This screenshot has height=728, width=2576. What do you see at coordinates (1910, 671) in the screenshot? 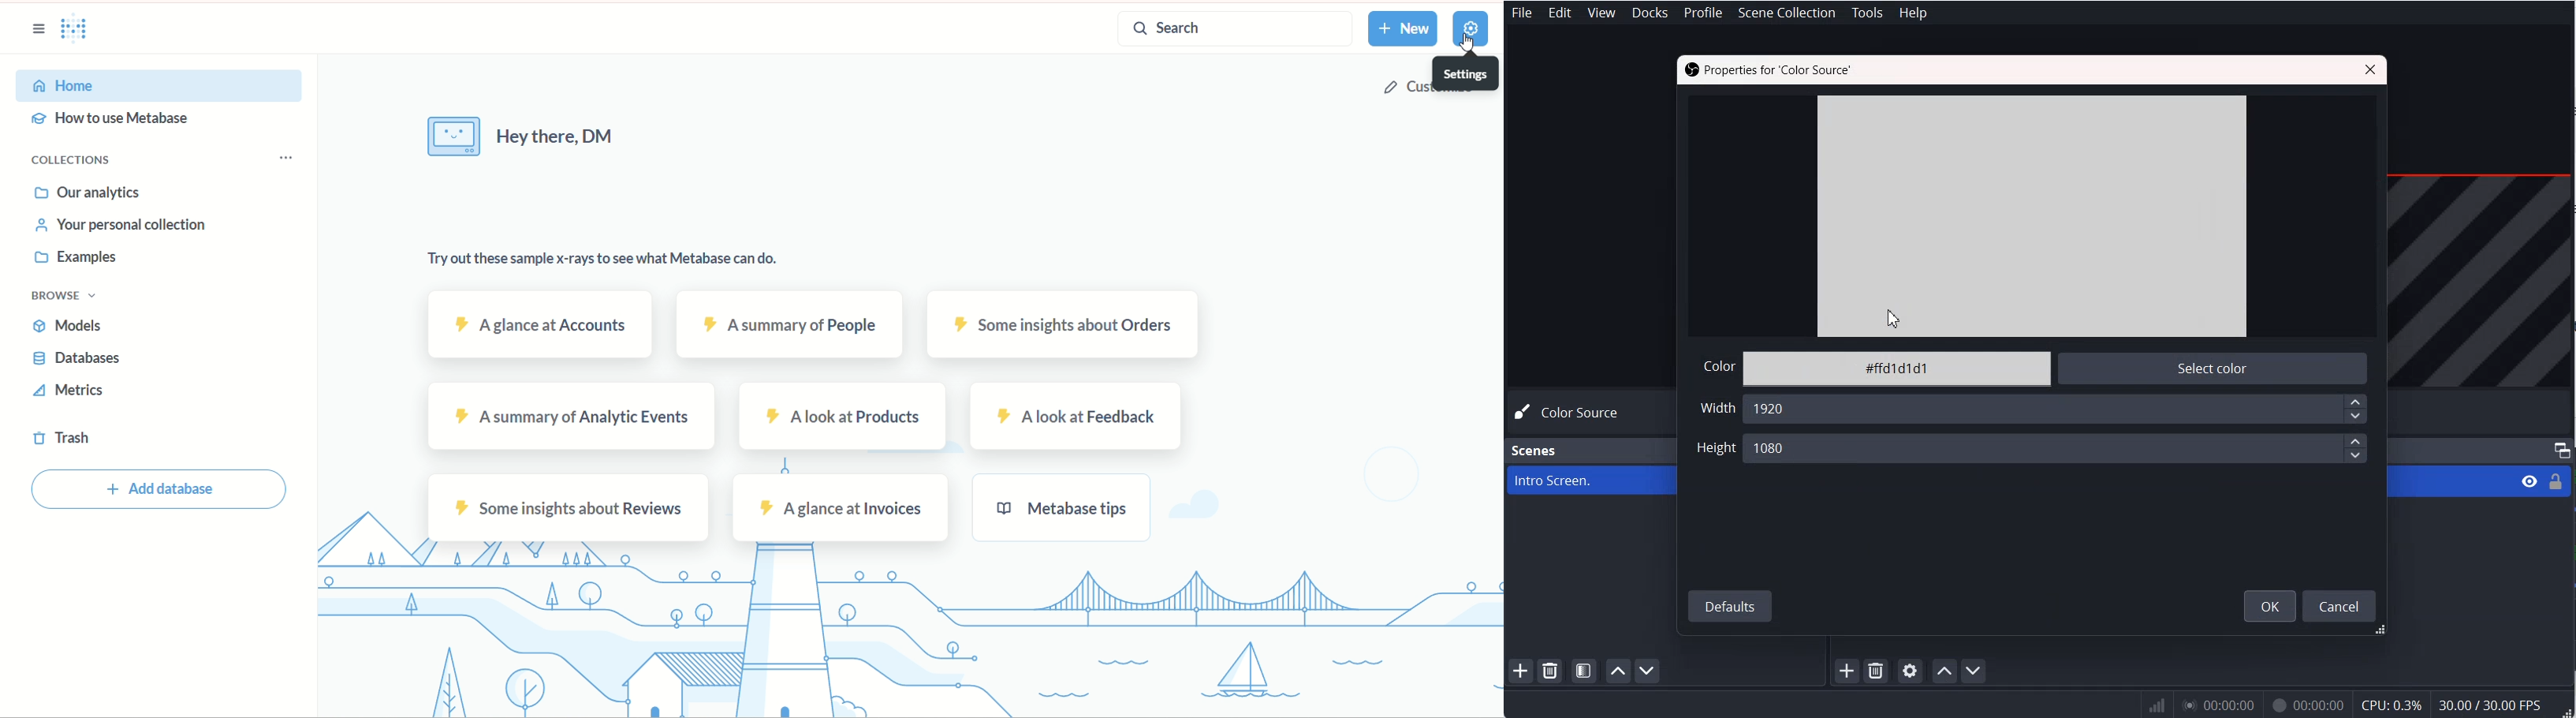
I see `Open Source properties` at bounding box center [1910, 671].